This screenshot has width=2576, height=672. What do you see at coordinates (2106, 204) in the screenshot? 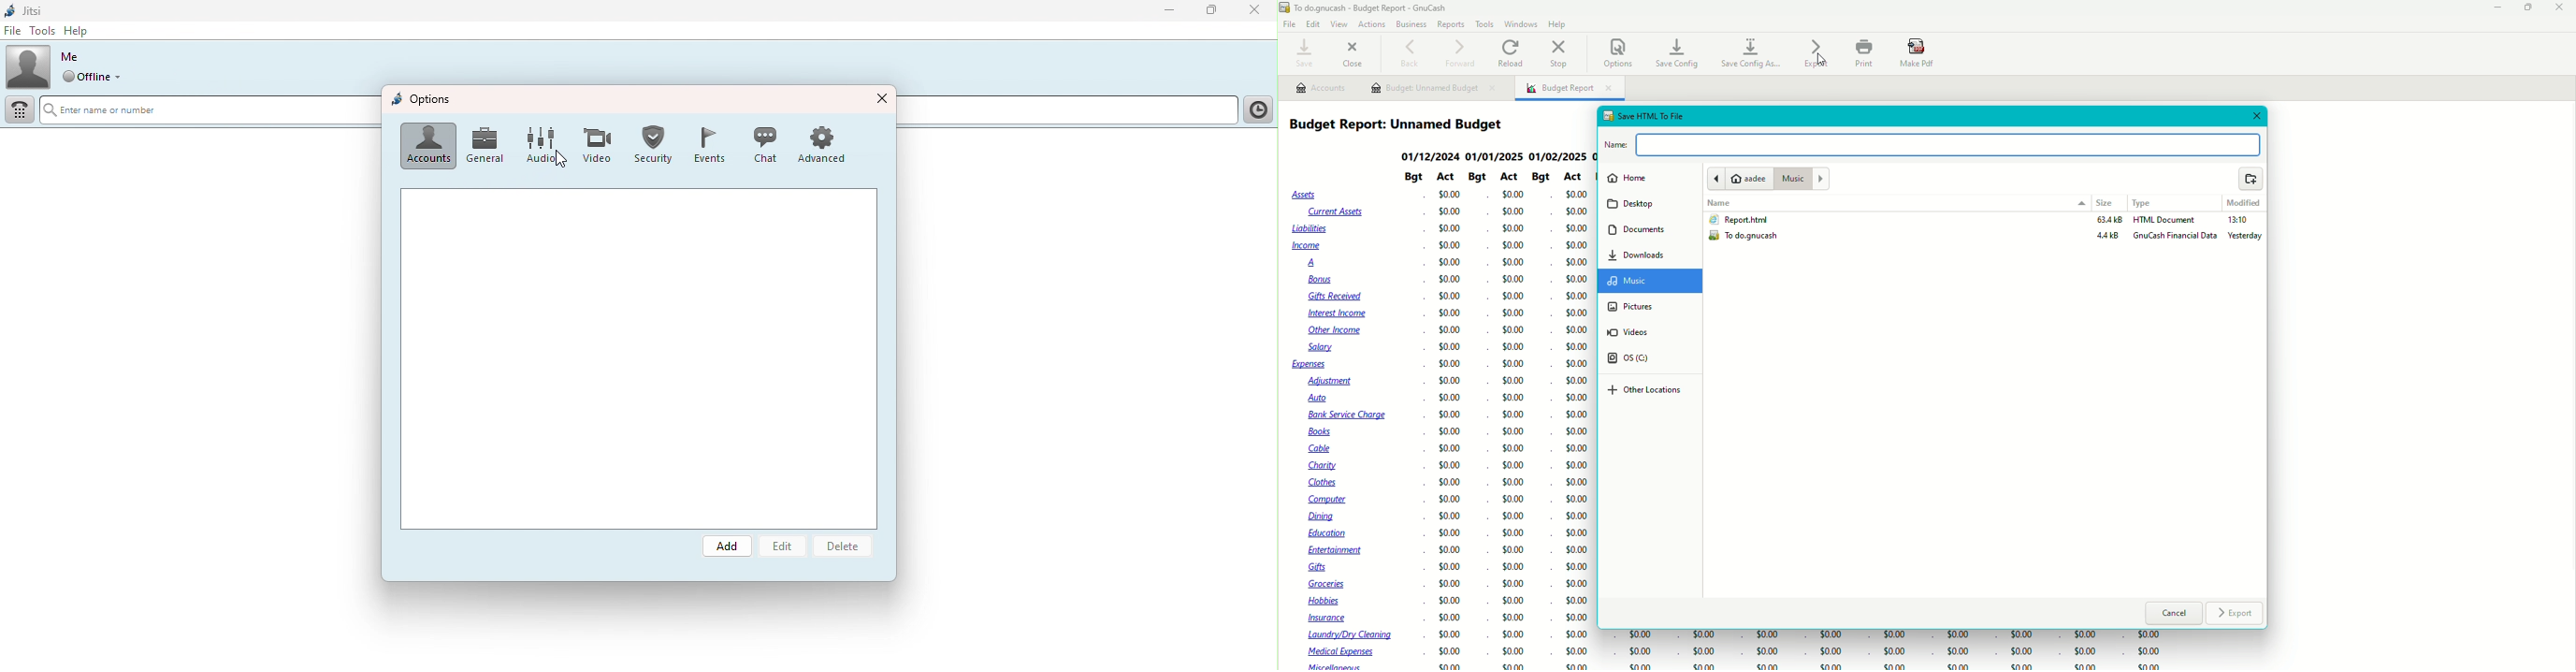
I see `Size` at bounding box center [2106, 204].